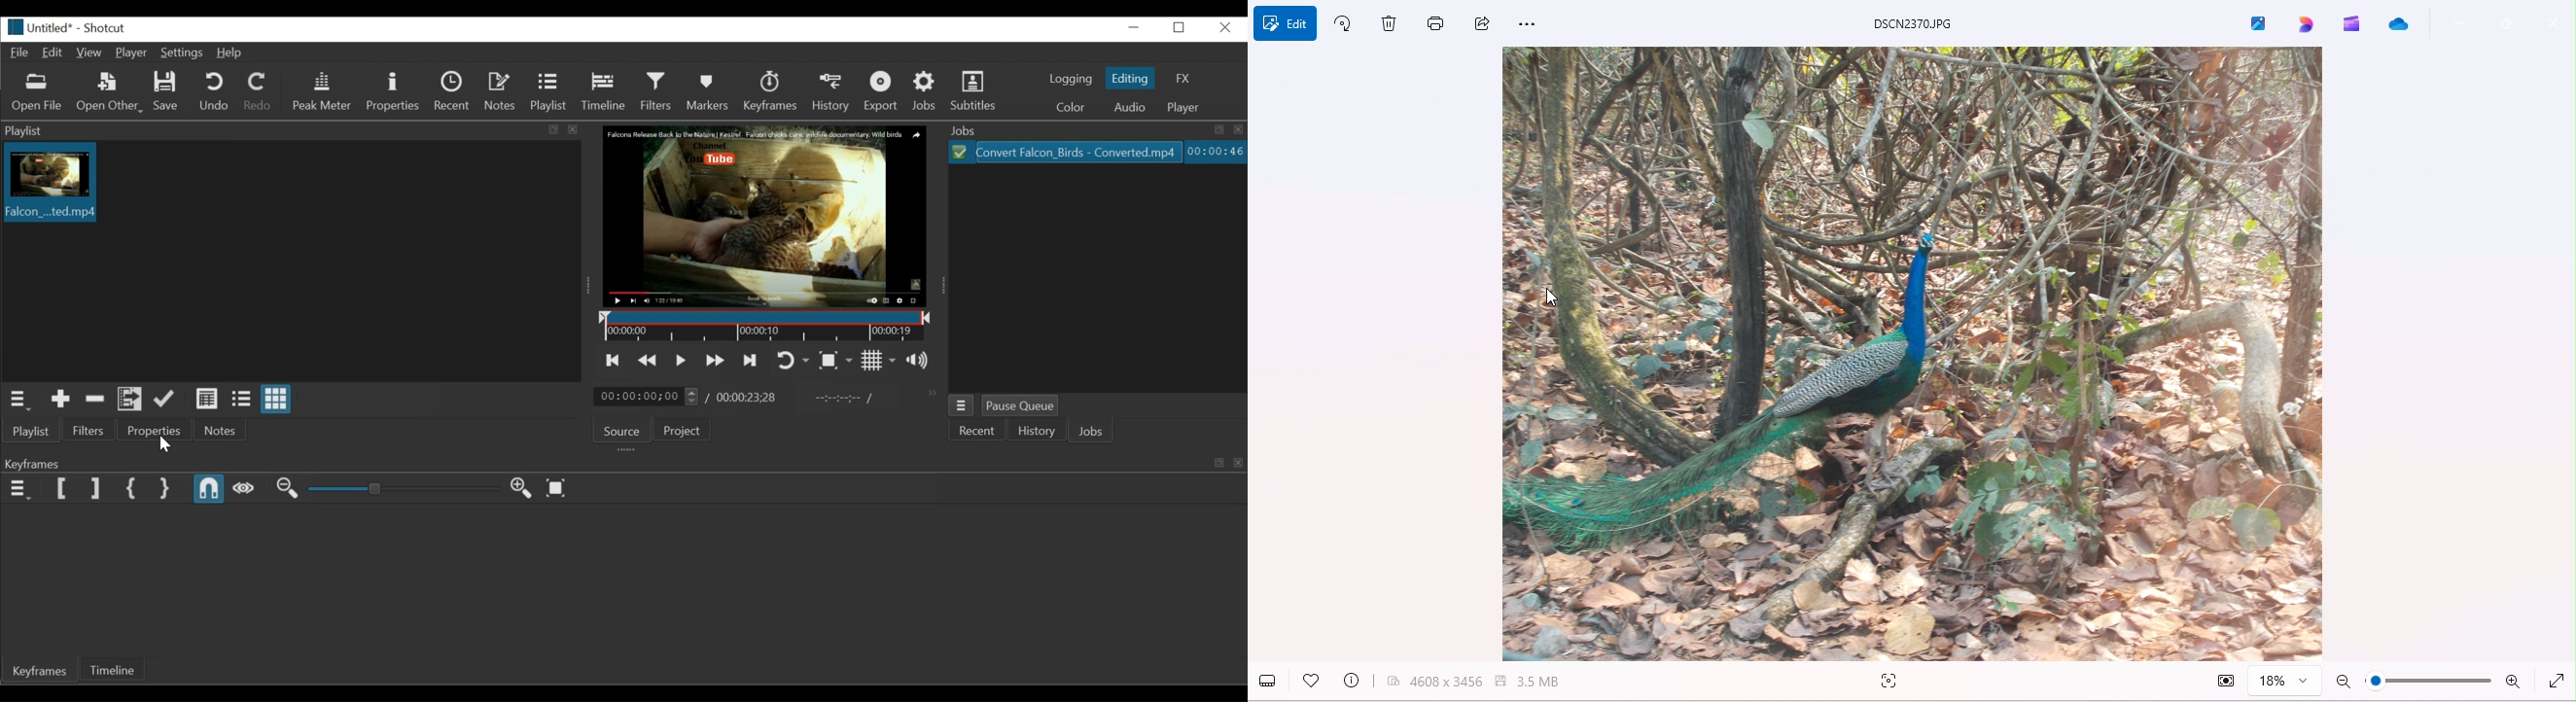 The width and height of the screenshot is (2576, 728). Describe the element at coordinates (1096, 278) in the screenshot. I see `File Viewer` at that location.